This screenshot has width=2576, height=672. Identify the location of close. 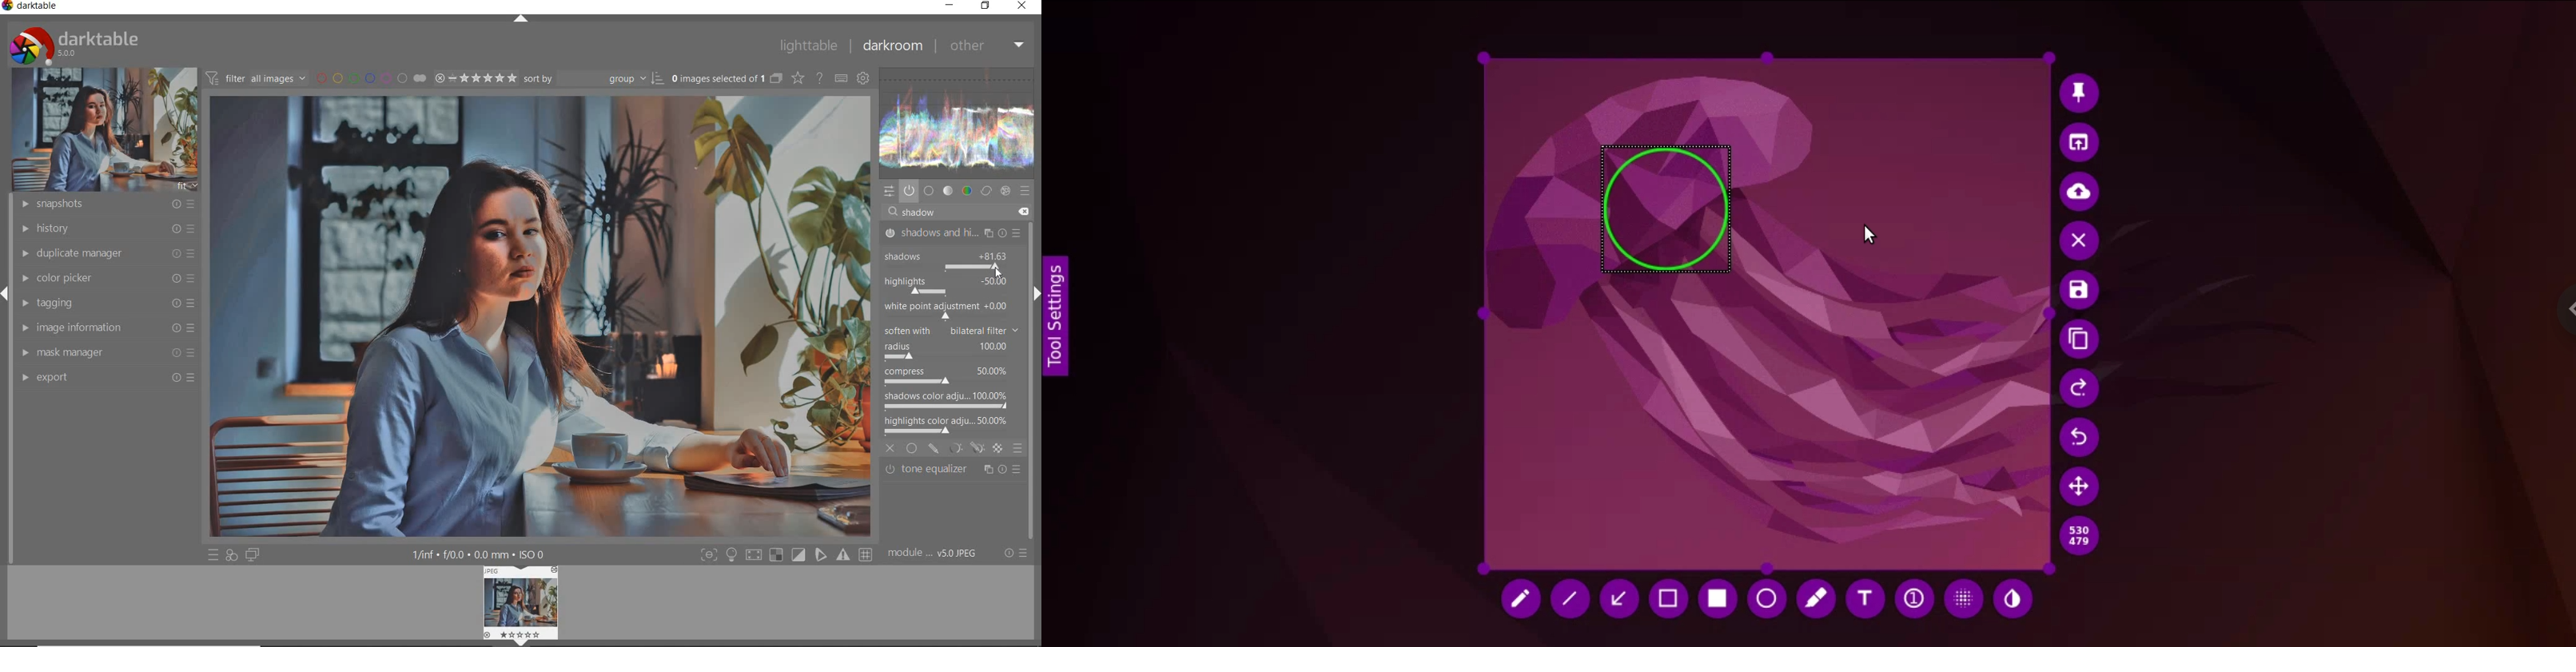
(890, 447).